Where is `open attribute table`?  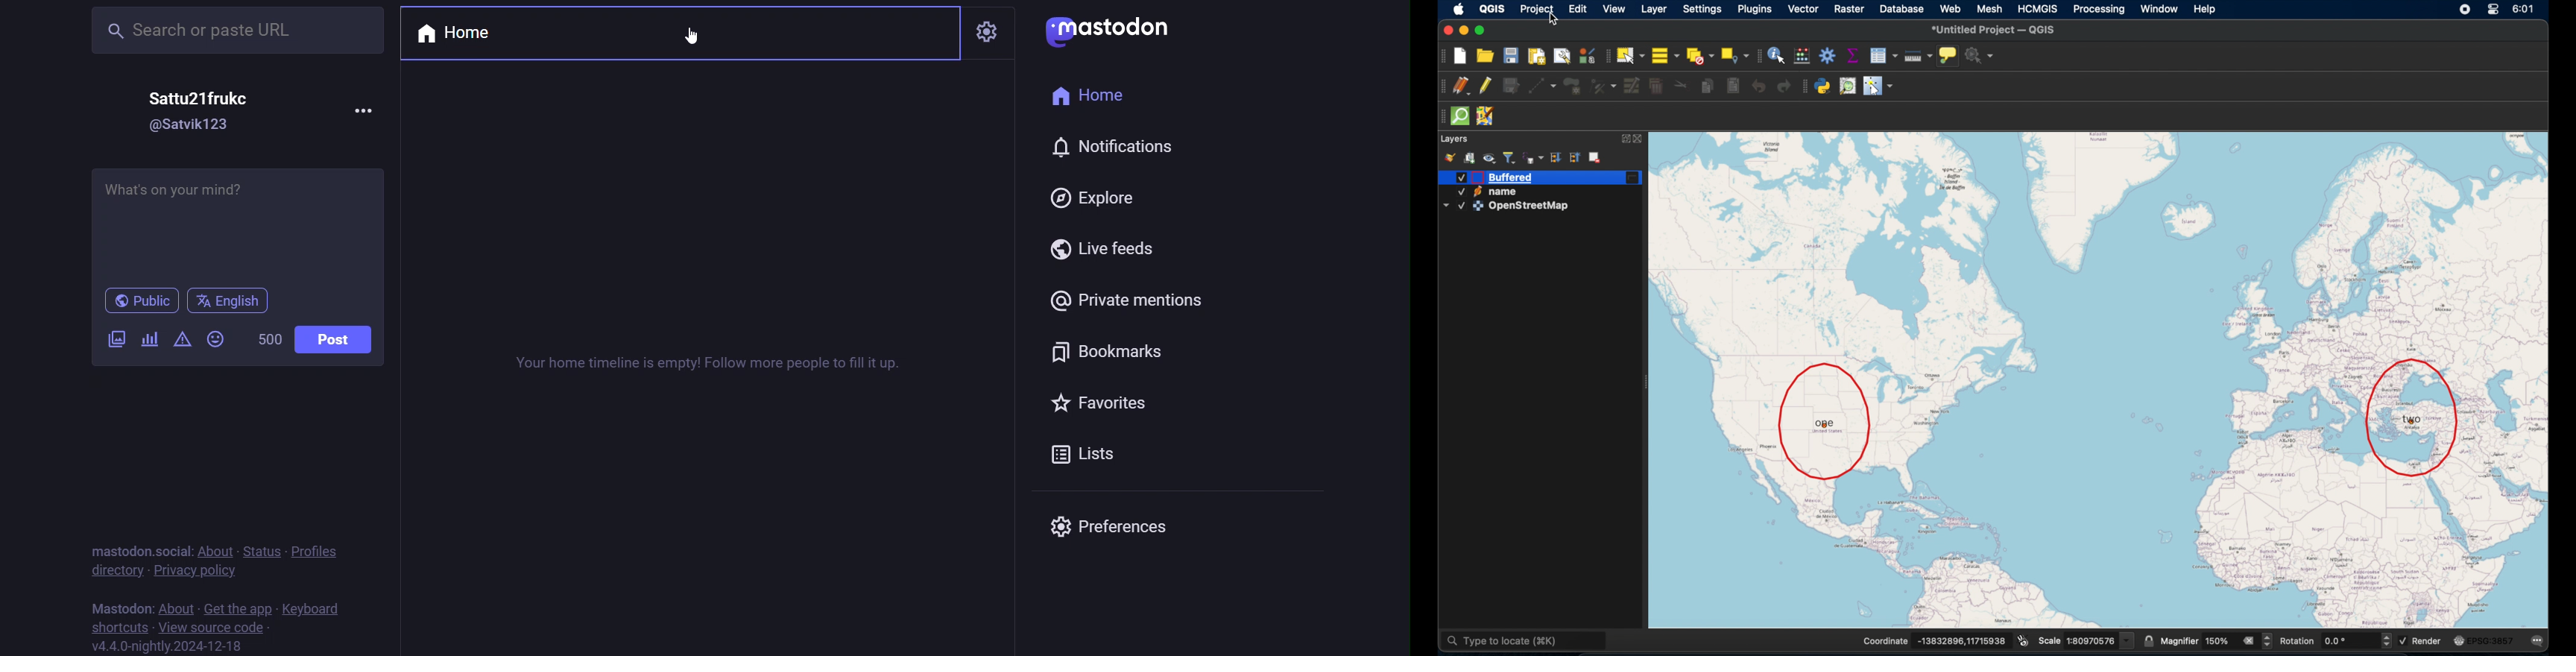 open attribute table is located at coordinates (1883, 55).